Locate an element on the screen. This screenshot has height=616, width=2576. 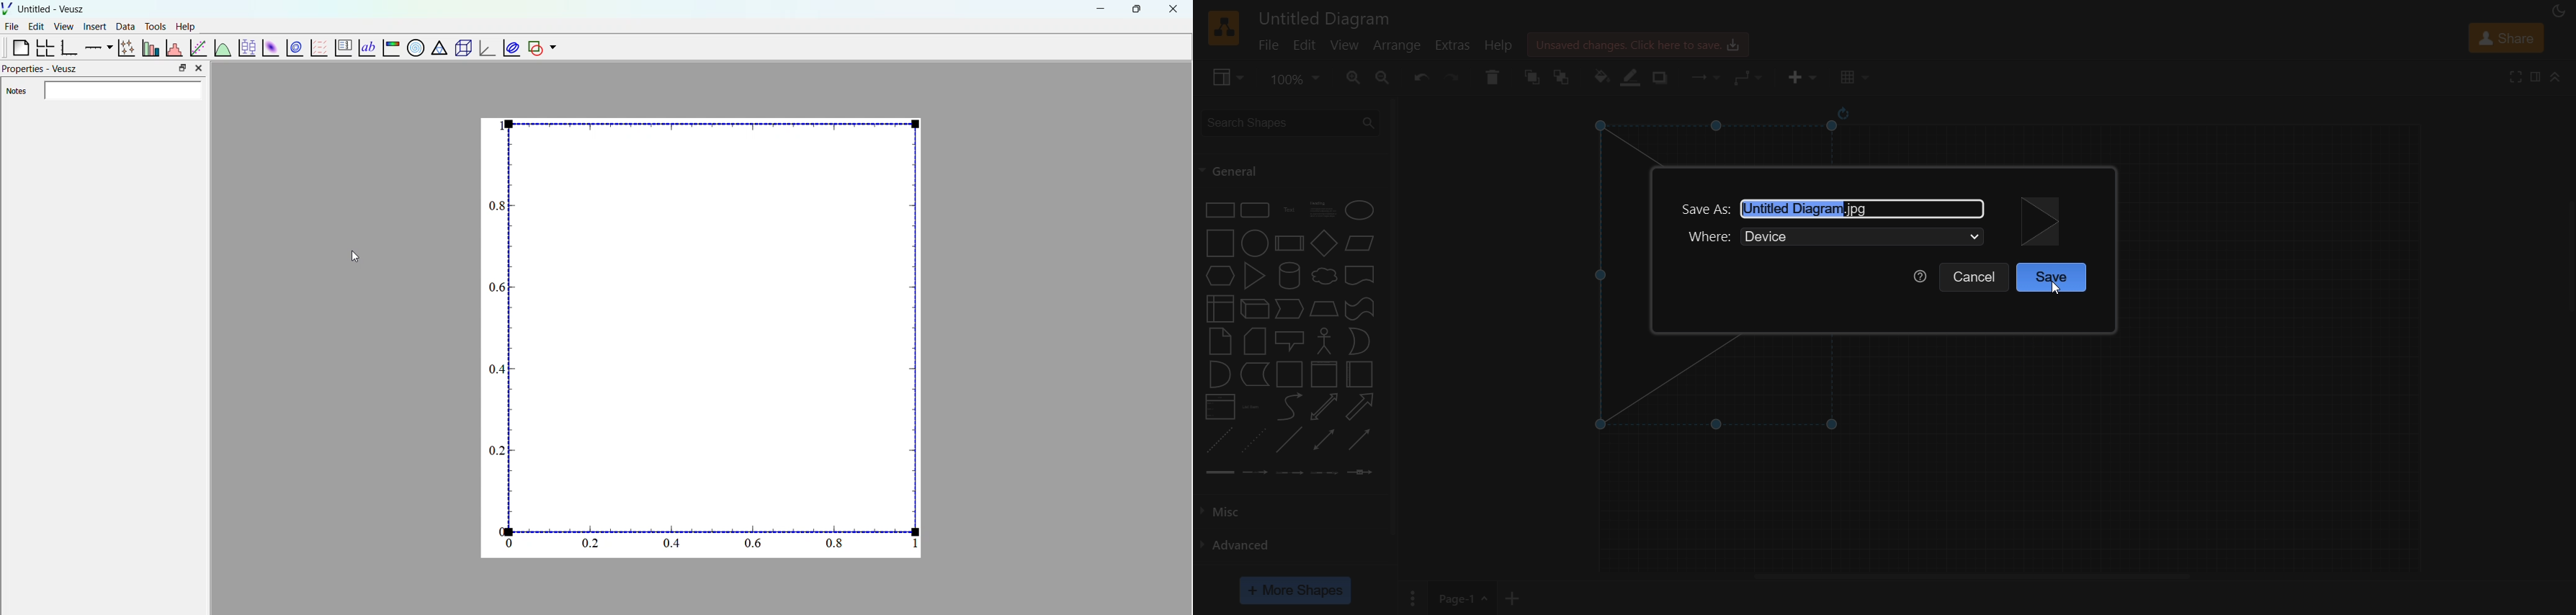
help is located at coordinates (1917, 275).